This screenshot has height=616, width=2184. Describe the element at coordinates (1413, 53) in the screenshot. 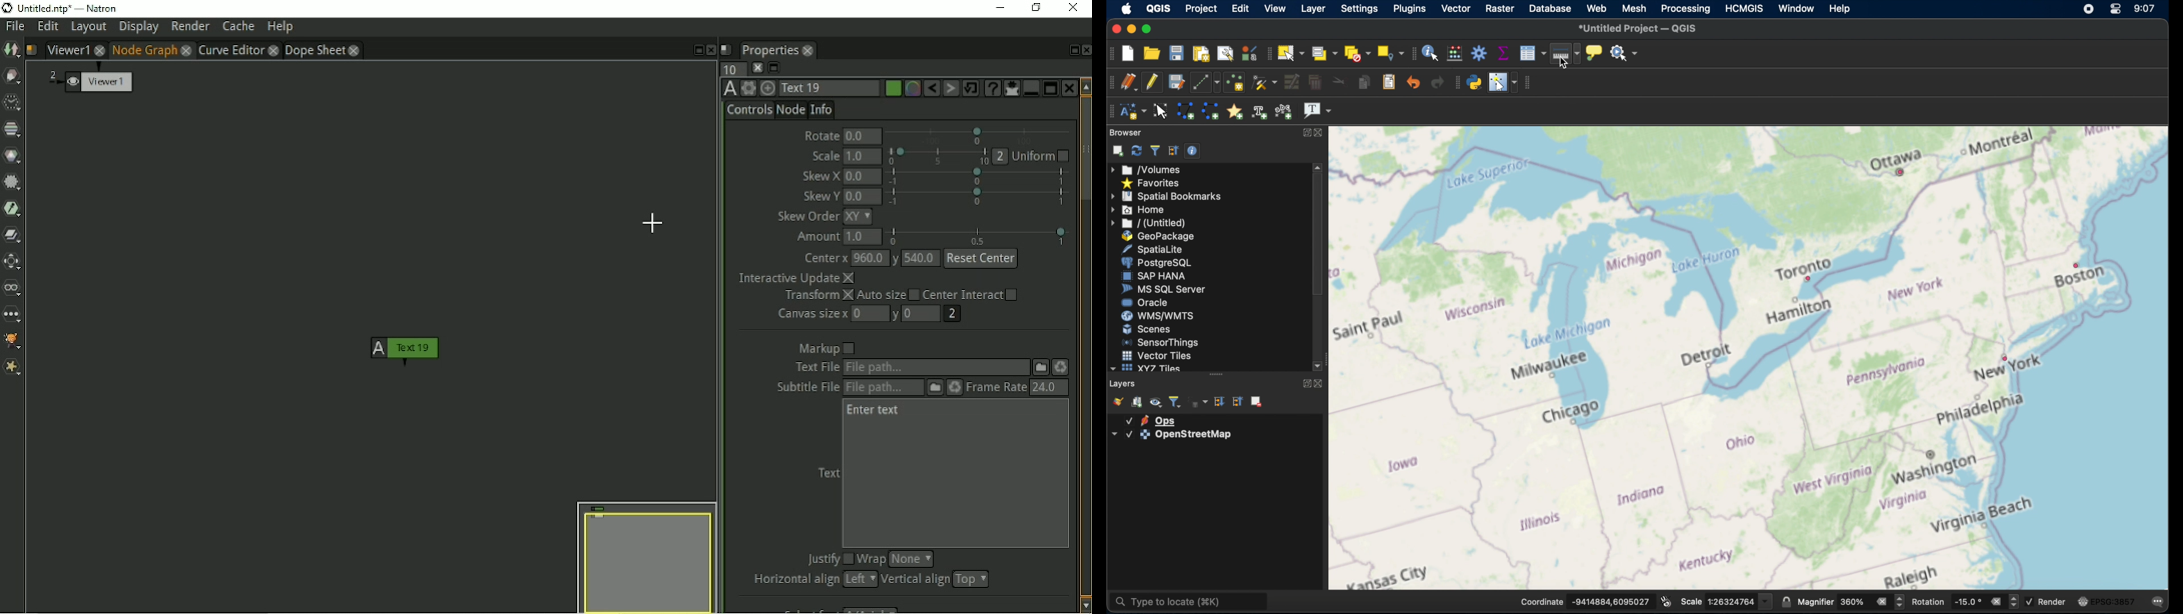

I see `attributes toolbar` at that location.